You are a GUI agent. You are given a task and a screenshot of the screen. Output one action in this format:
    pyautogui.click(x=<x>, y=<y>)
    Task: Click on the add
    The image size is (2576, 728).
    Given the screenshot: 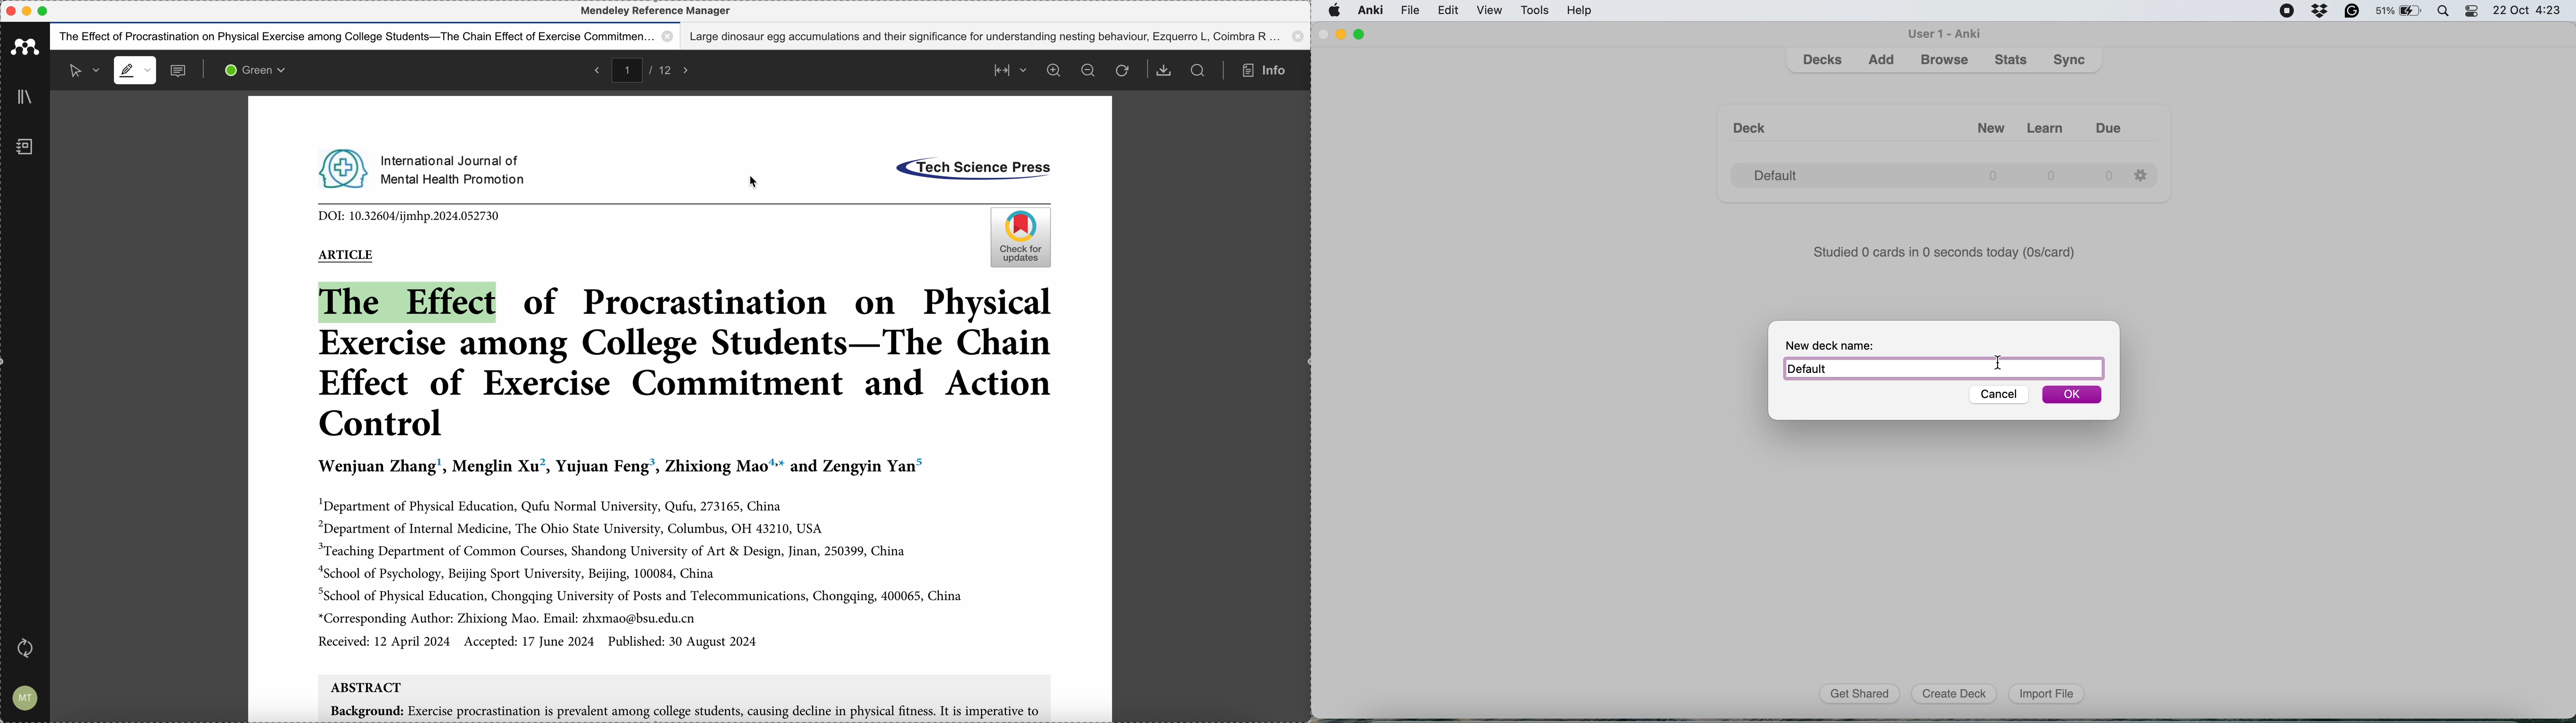 What is the action you would take?
    pyautogui.click(x=1884, y=62)
    